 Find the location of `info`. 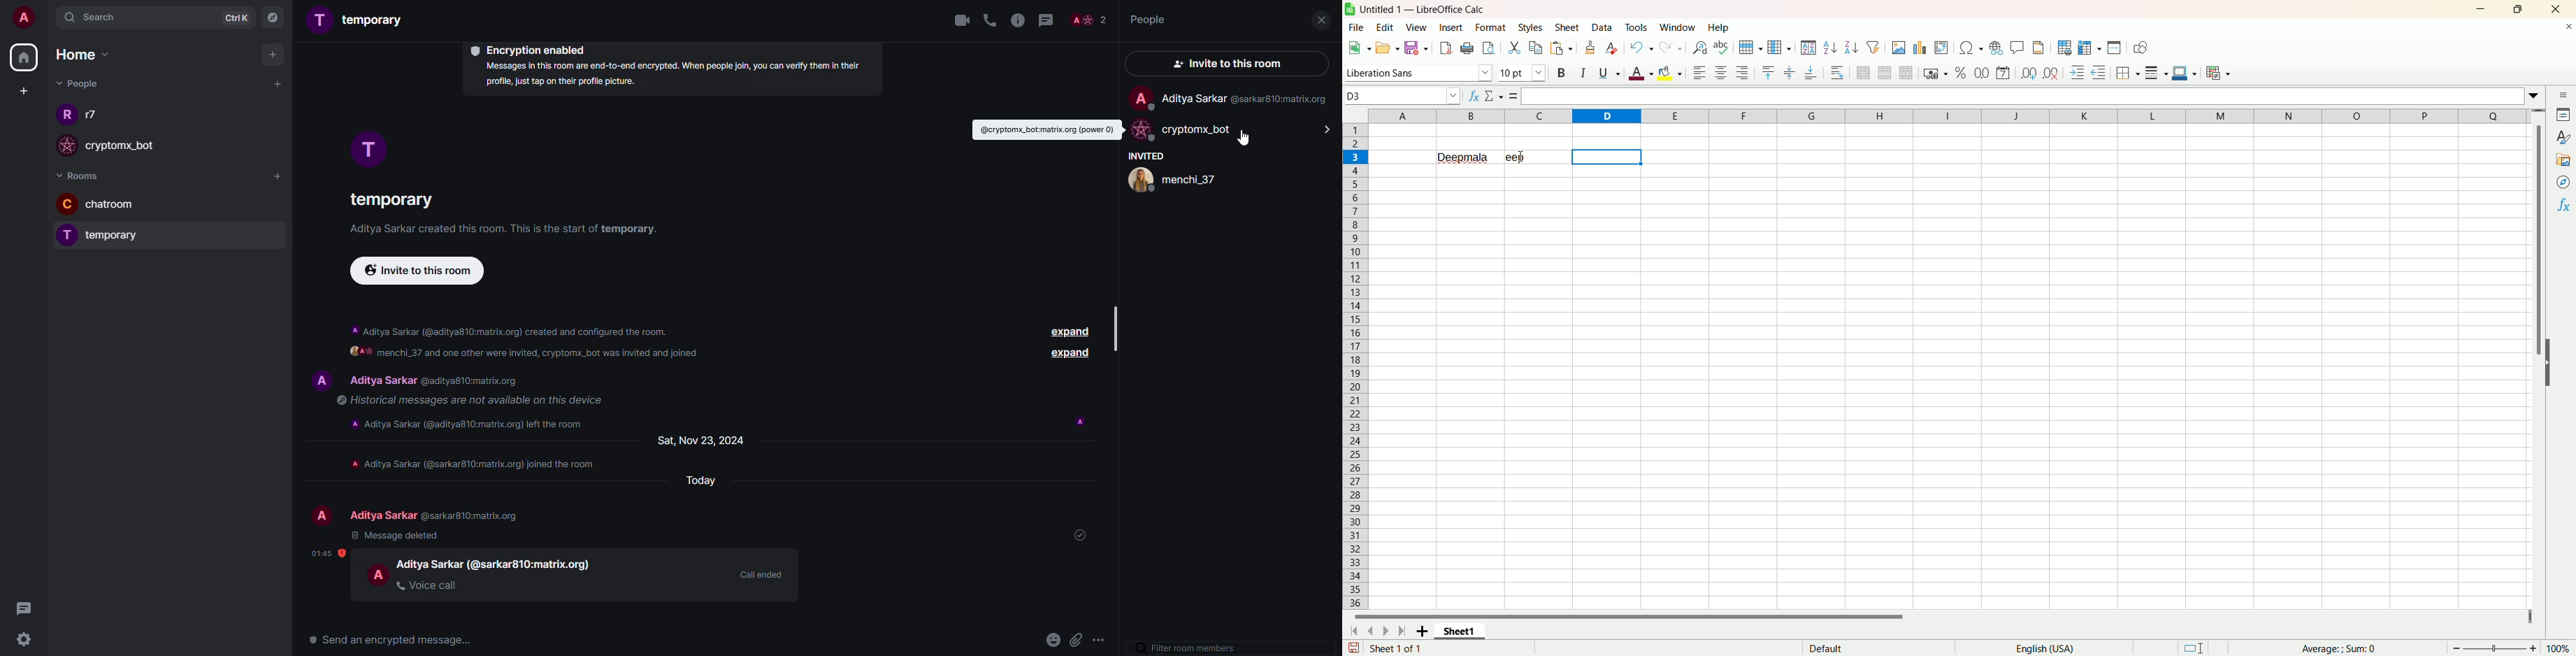

info is located at coordinates (472, 422).